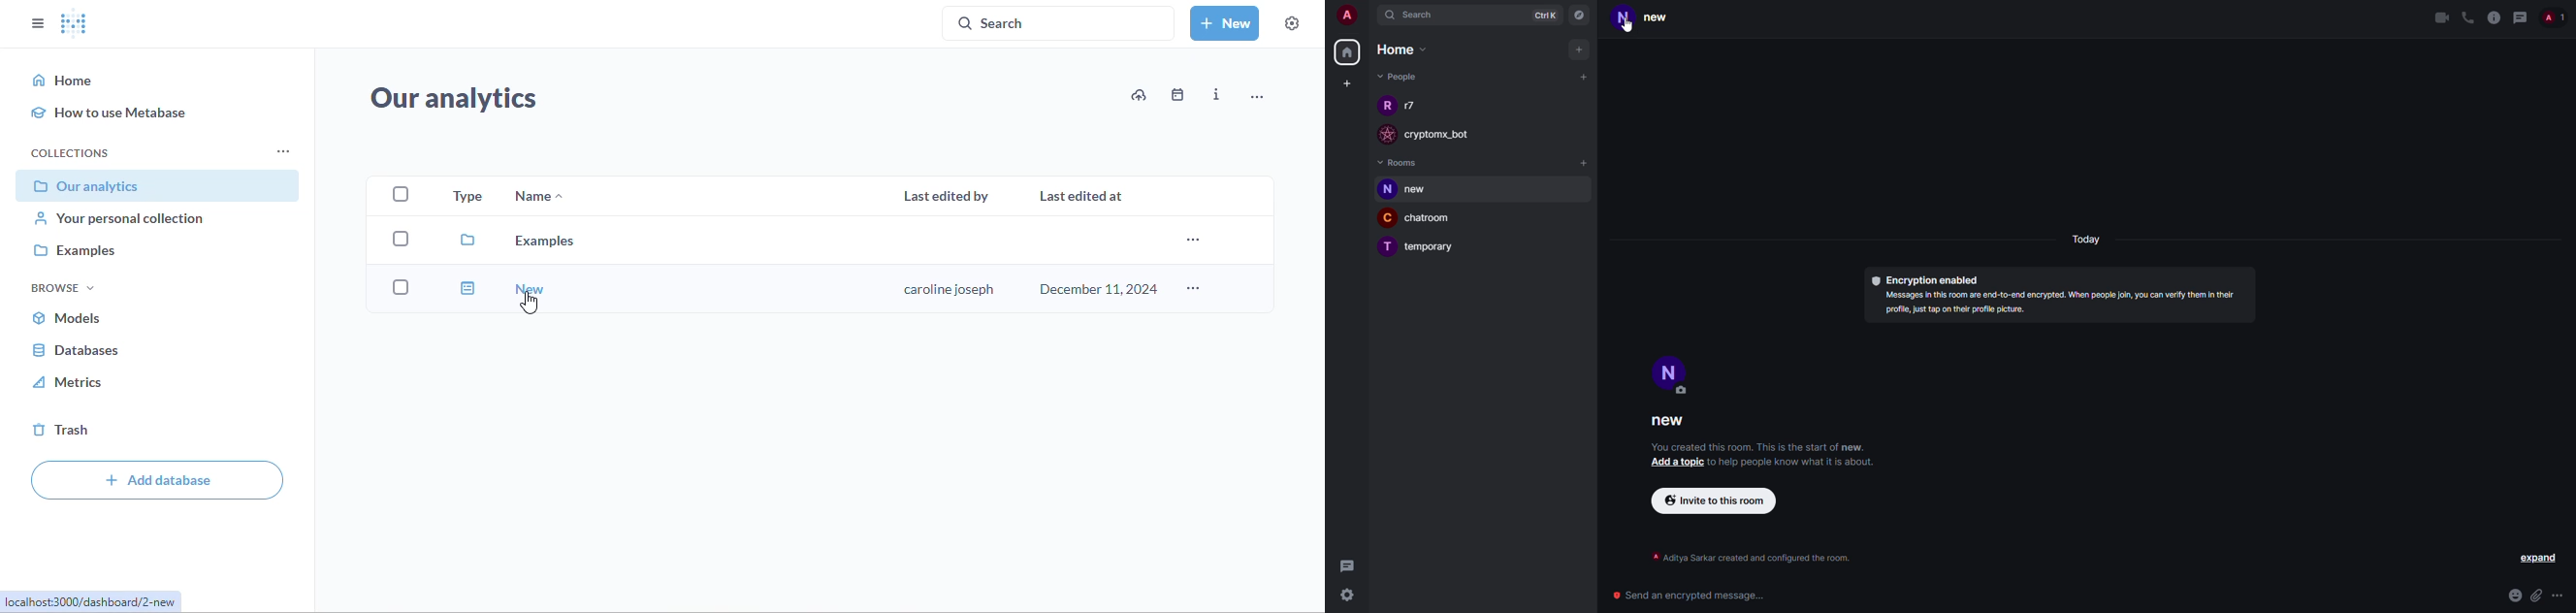 The height and width of the screenshot is (616, 2576). I want to click on info, so click(2493, 17).